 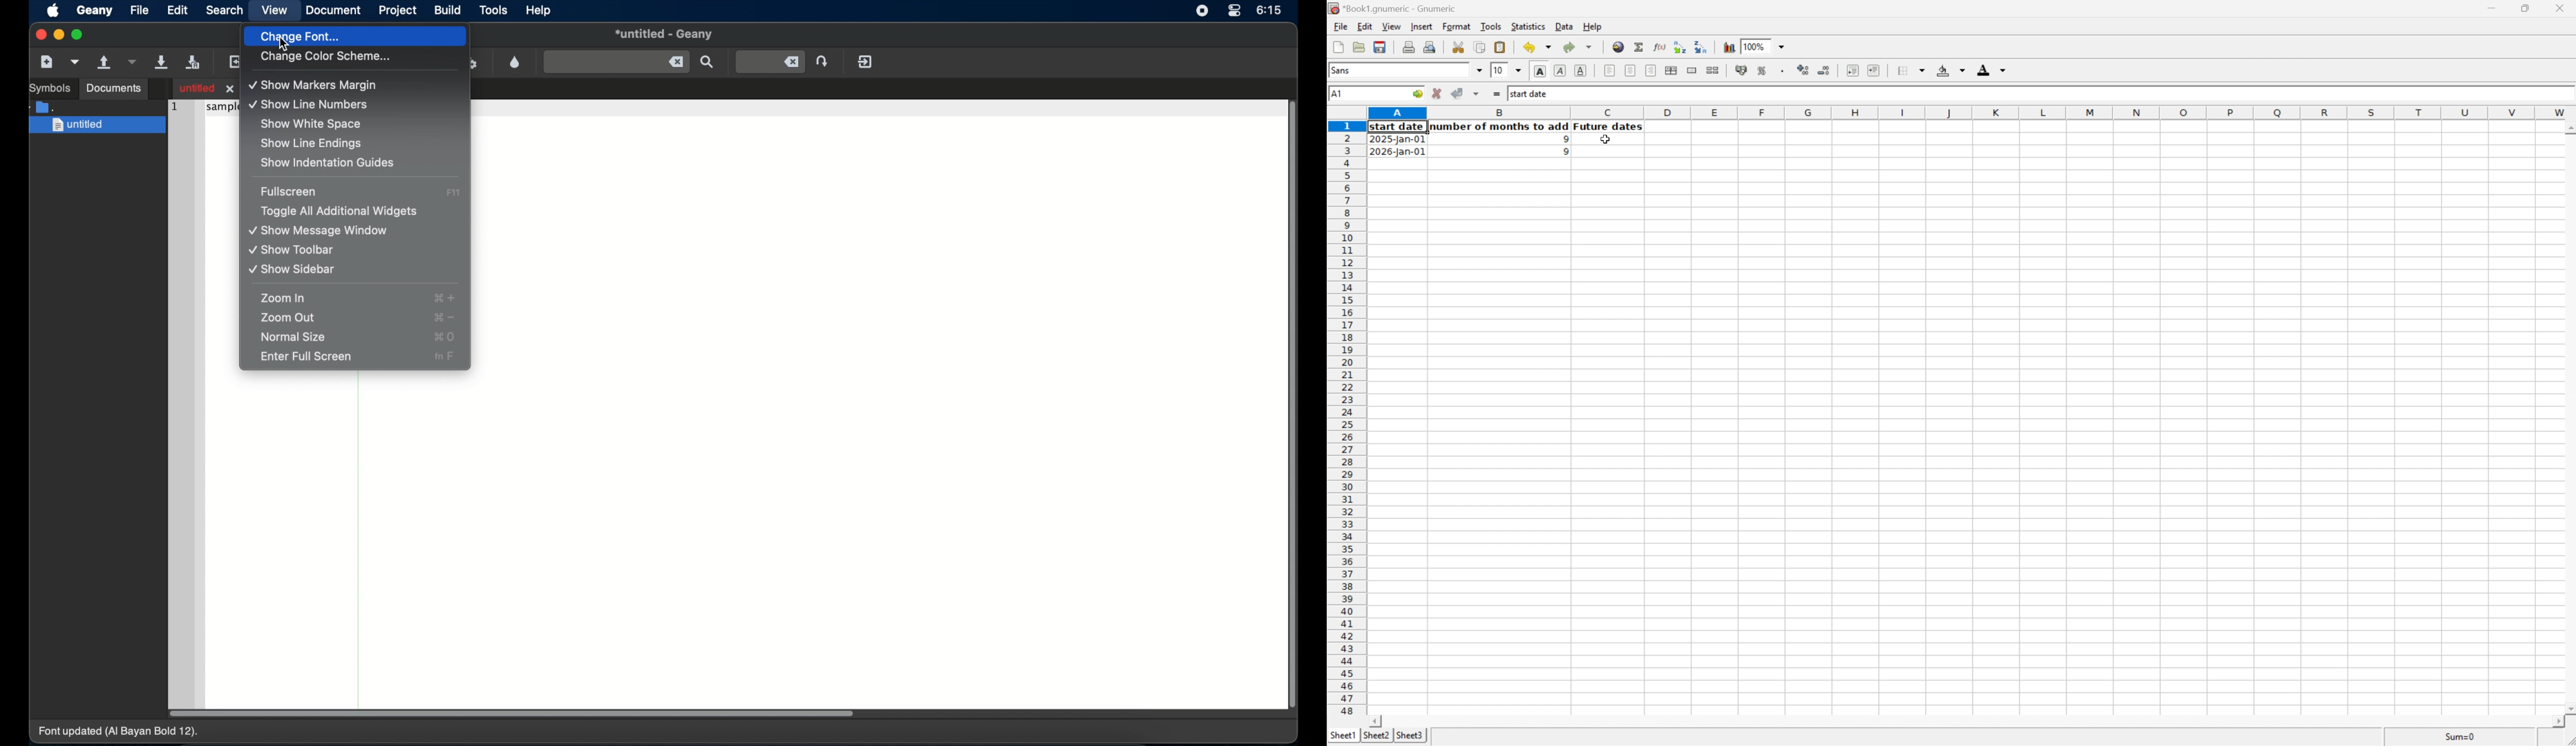 What do you see at coordinates (1480, 70) in the screenshot?
I see `Drop Down` at bounding box center [1480, 70].